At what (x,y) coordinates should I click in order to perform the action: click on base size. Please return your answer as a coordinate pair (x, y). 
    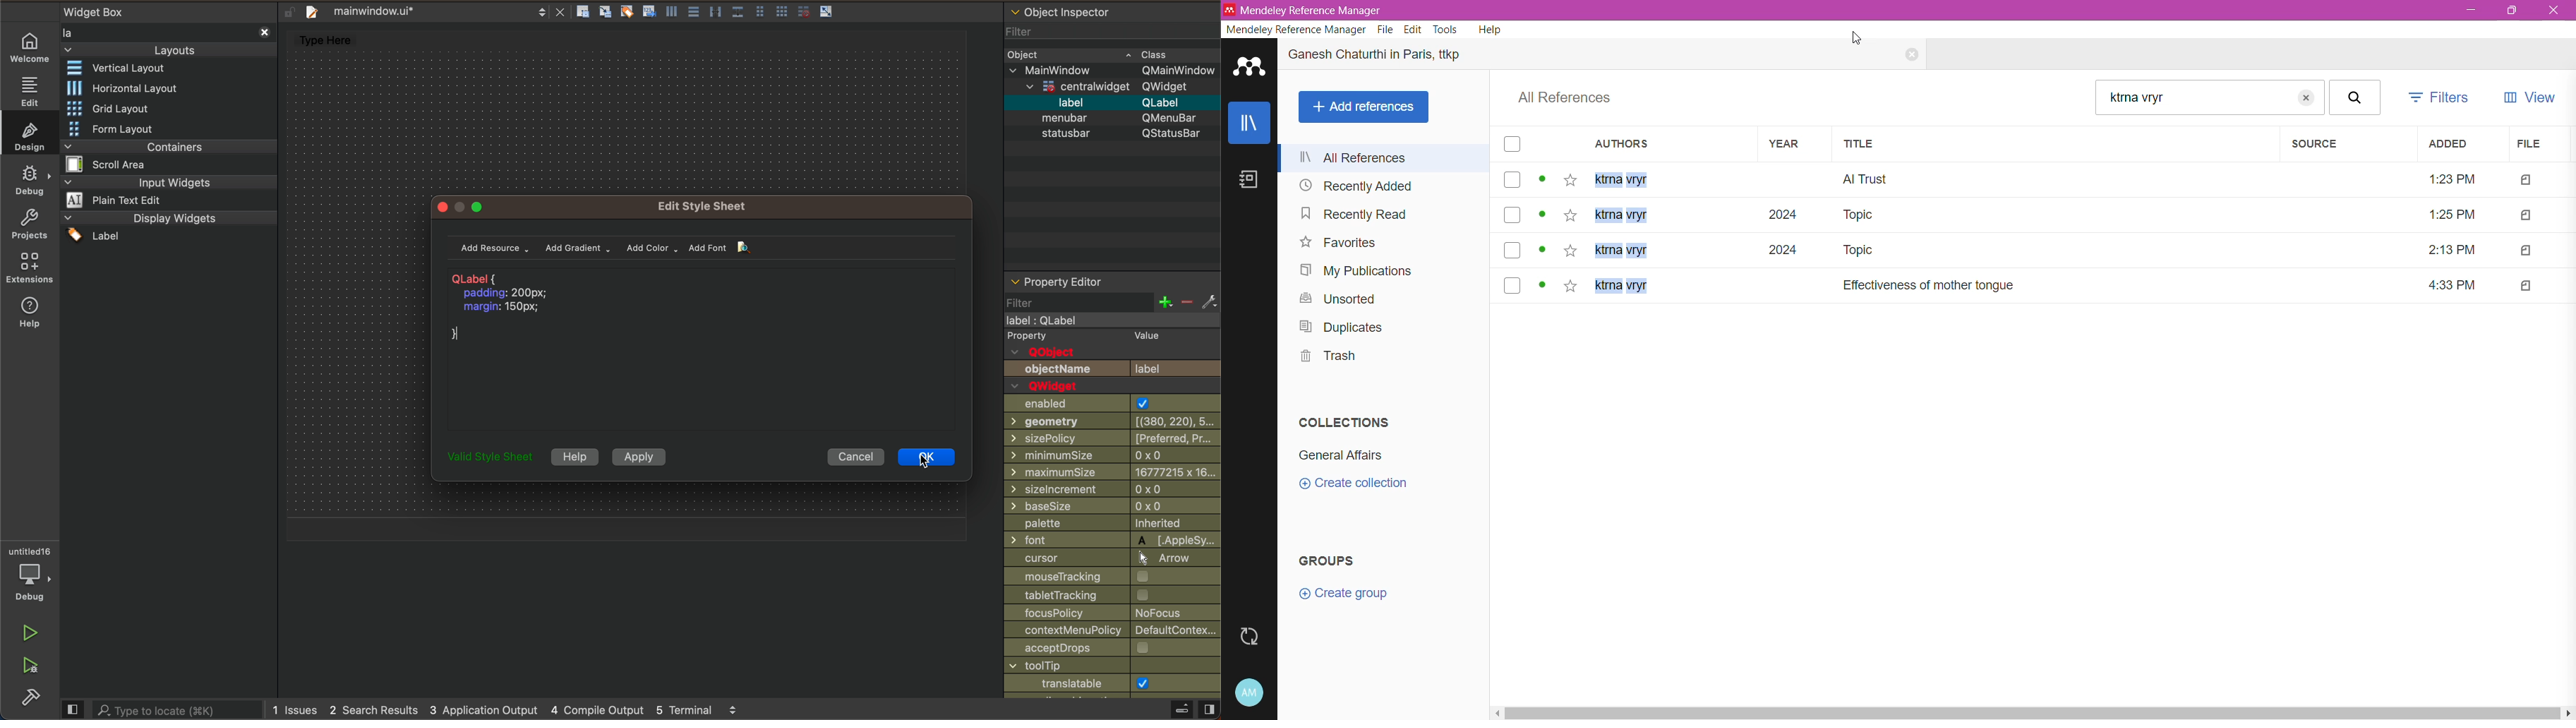
    Looking at the image, I should click on (1111, 508).